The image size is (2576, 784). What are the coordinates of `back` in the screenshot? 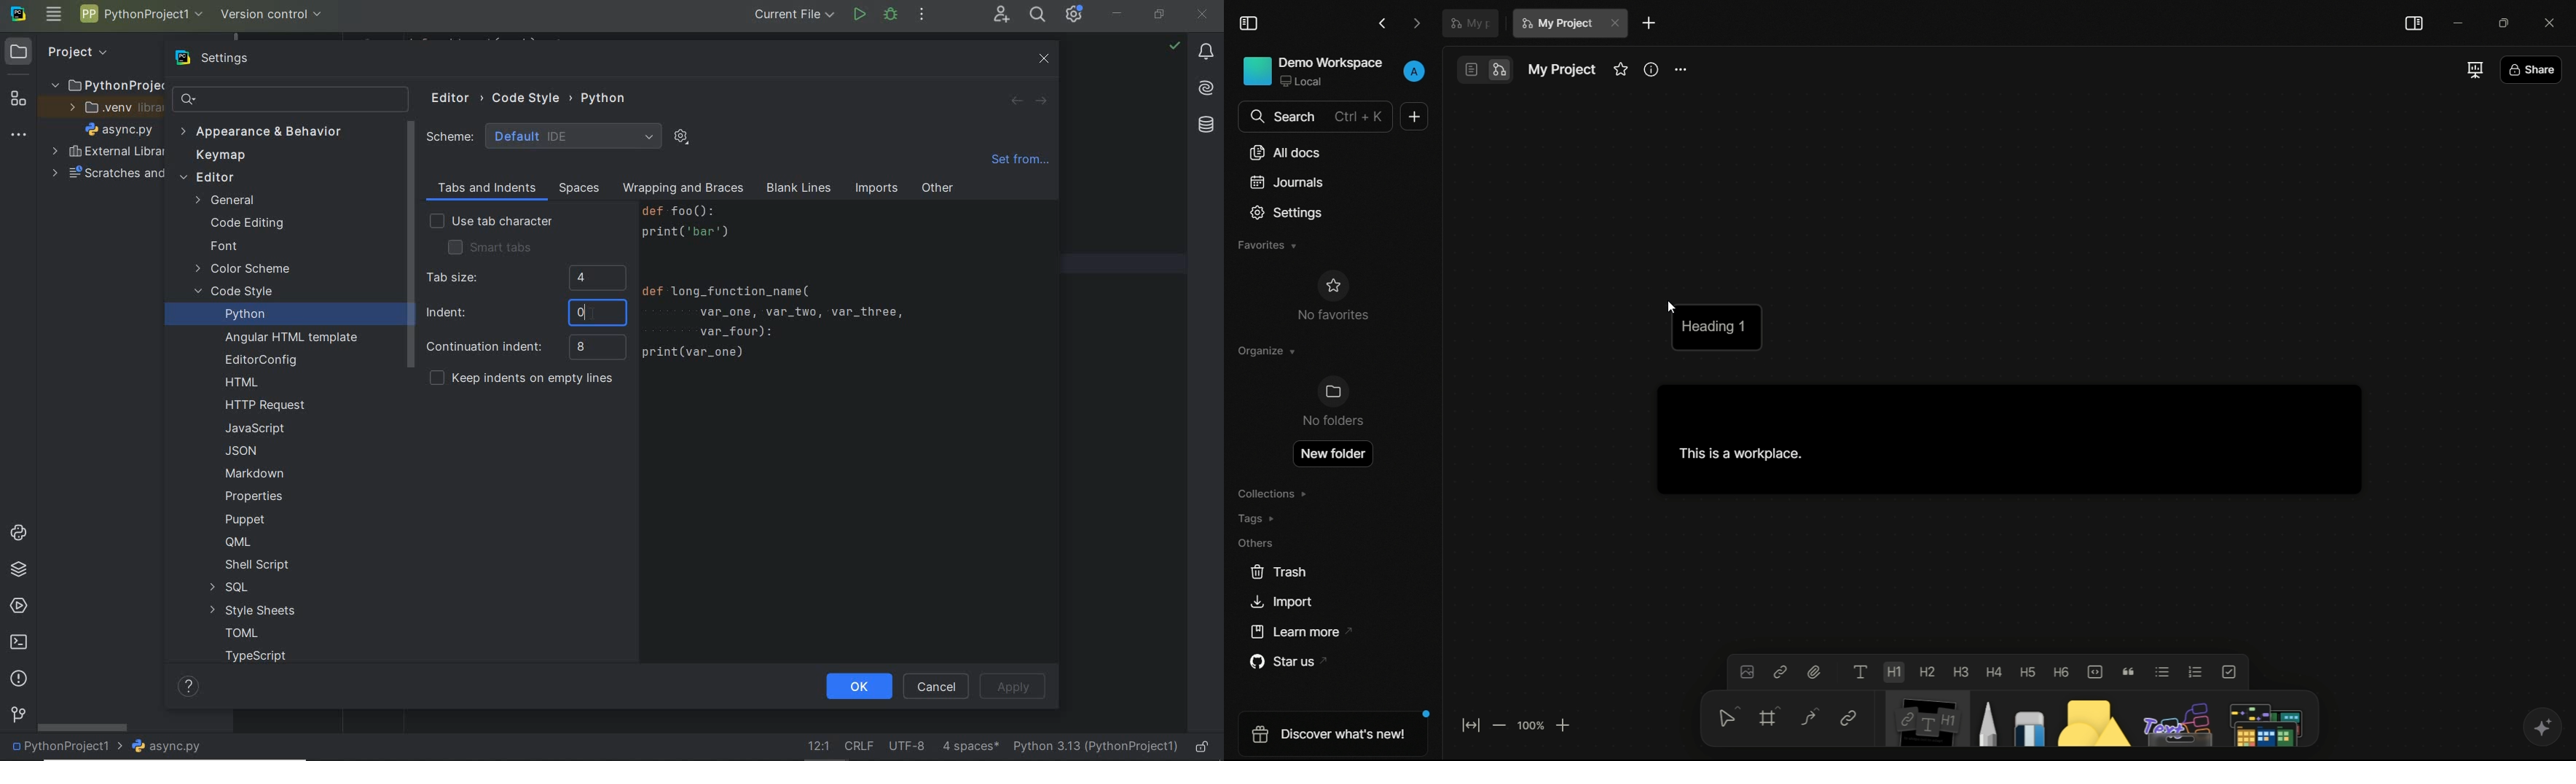 It's located at (1017, 101).